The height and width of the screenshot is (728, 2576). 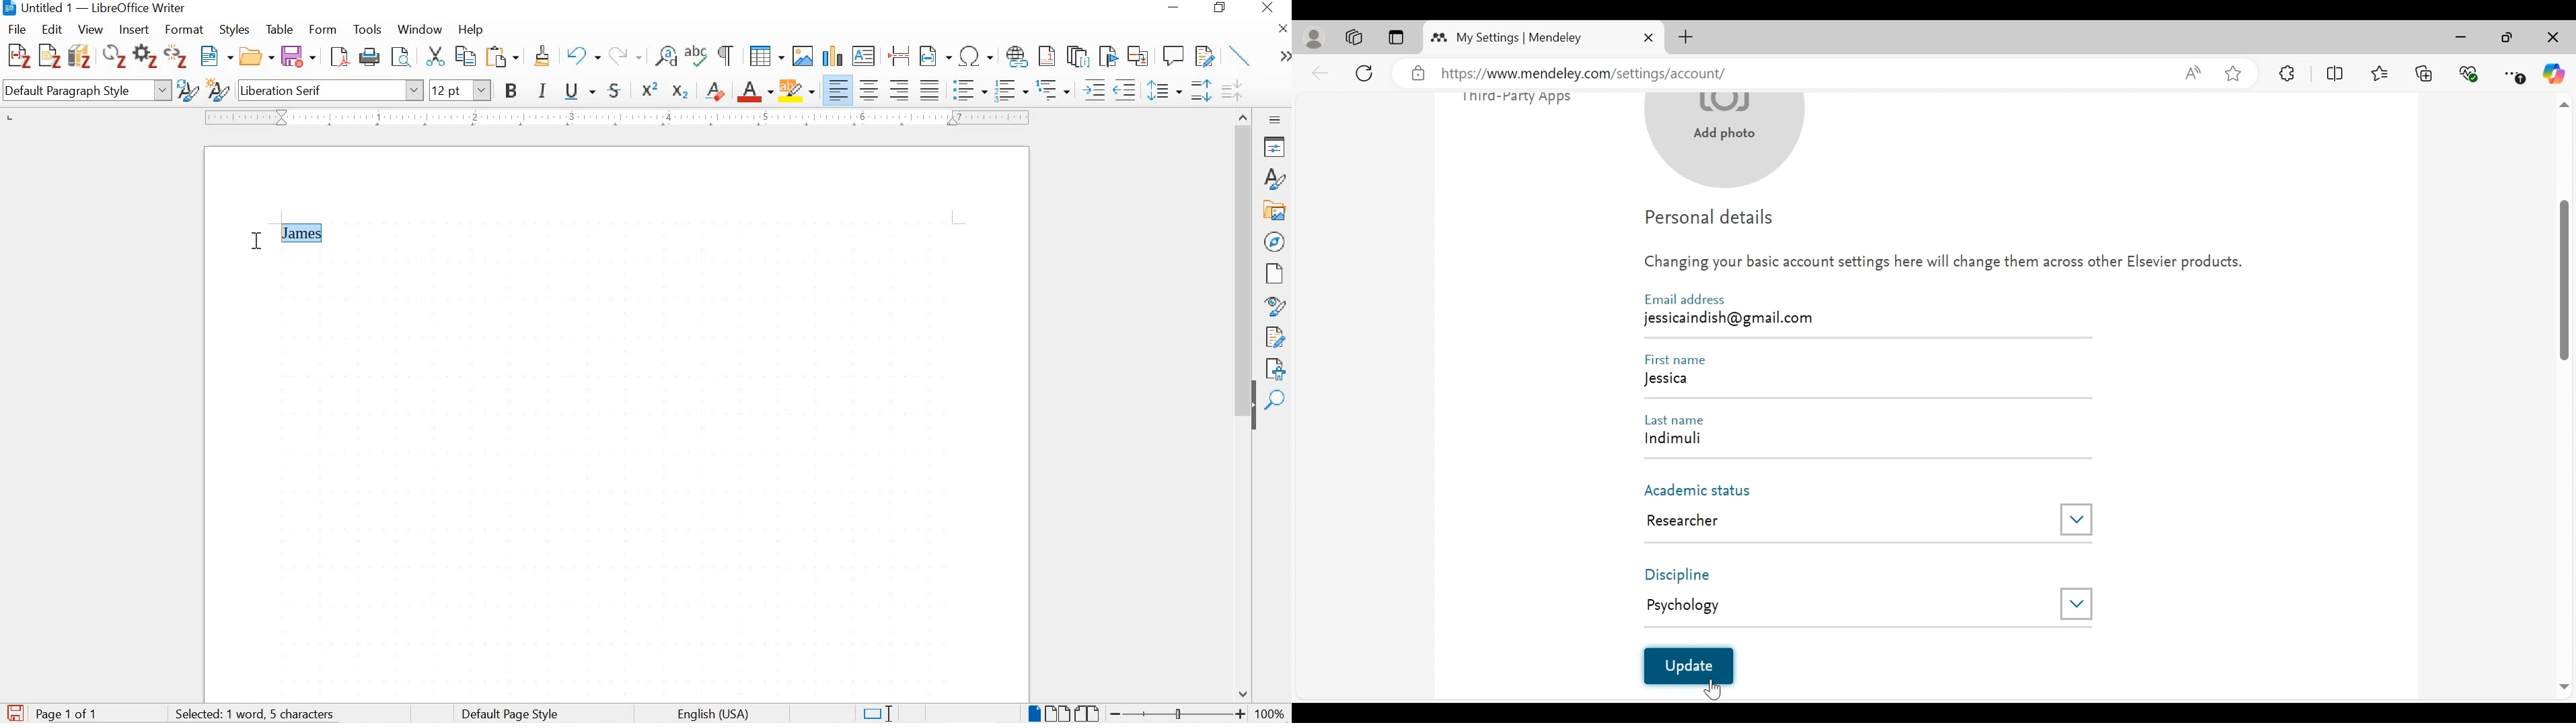 What do you see at coordinates (112, 58) in the screenshot?
I see `refresh` at bounding box center [112, 58].